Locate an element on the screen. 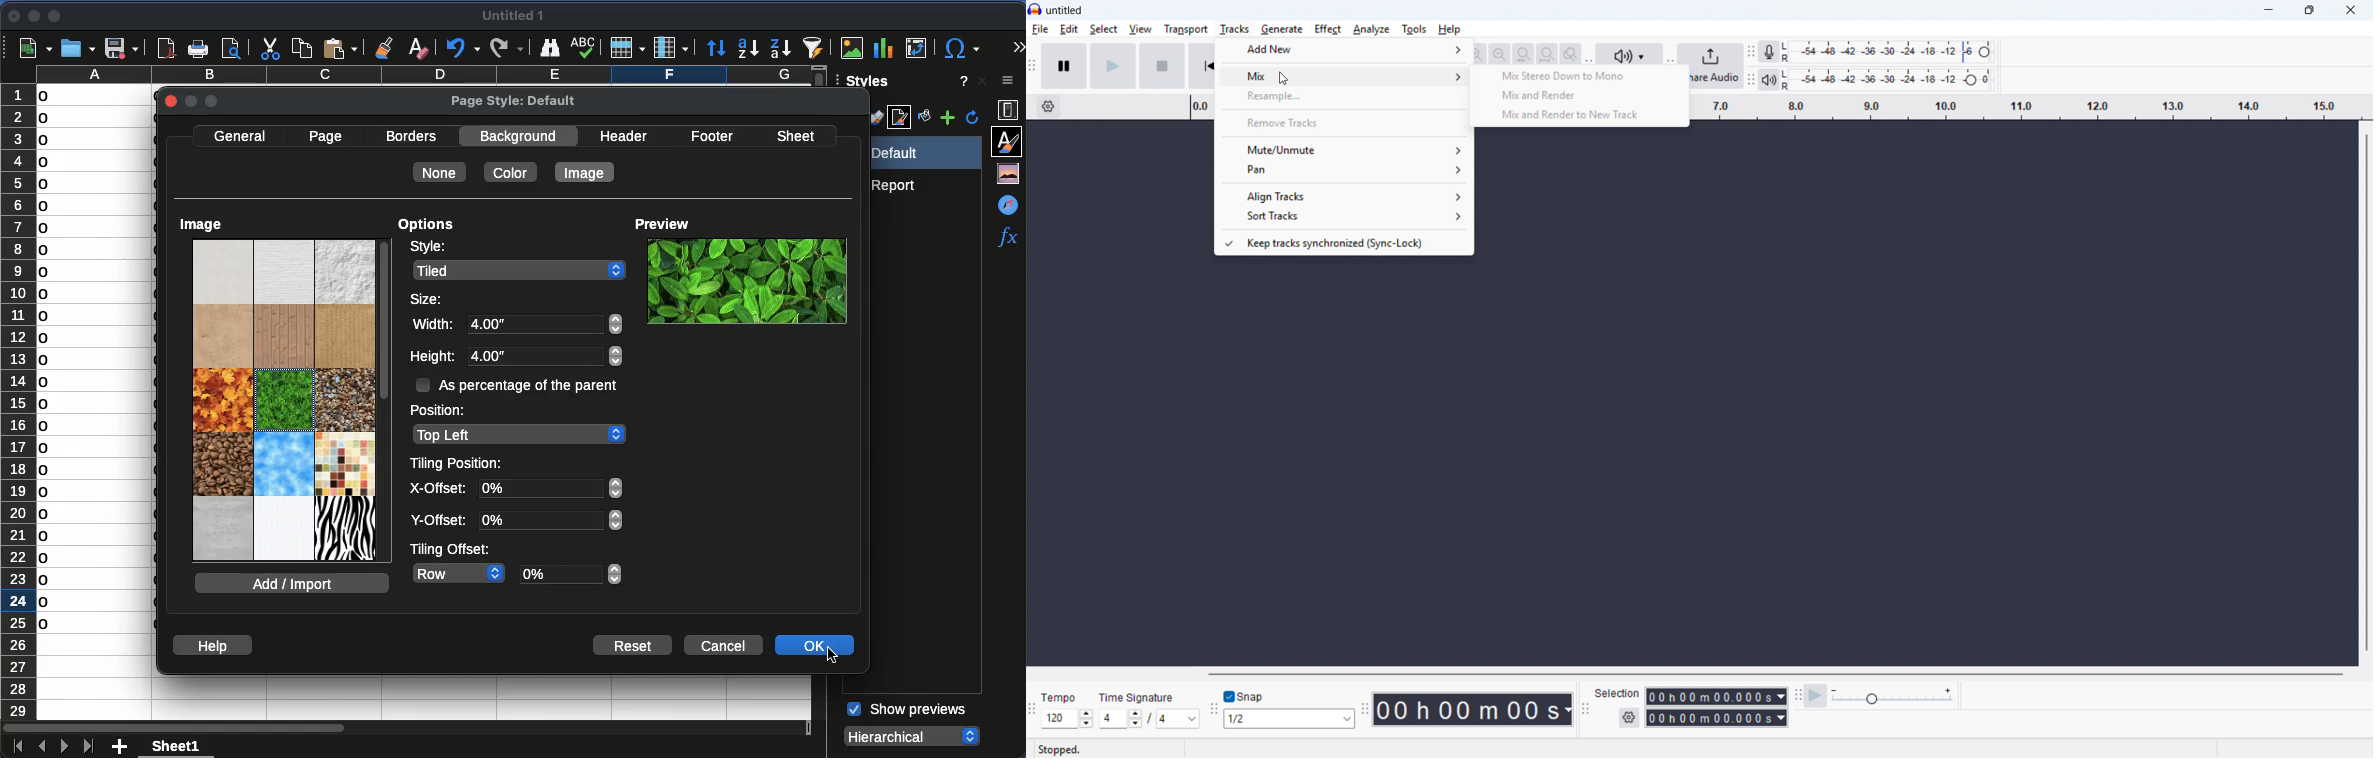 The width and height of the screenshot is (2380, 784). Fit selection to width  is located at coordinates (1524, 54).